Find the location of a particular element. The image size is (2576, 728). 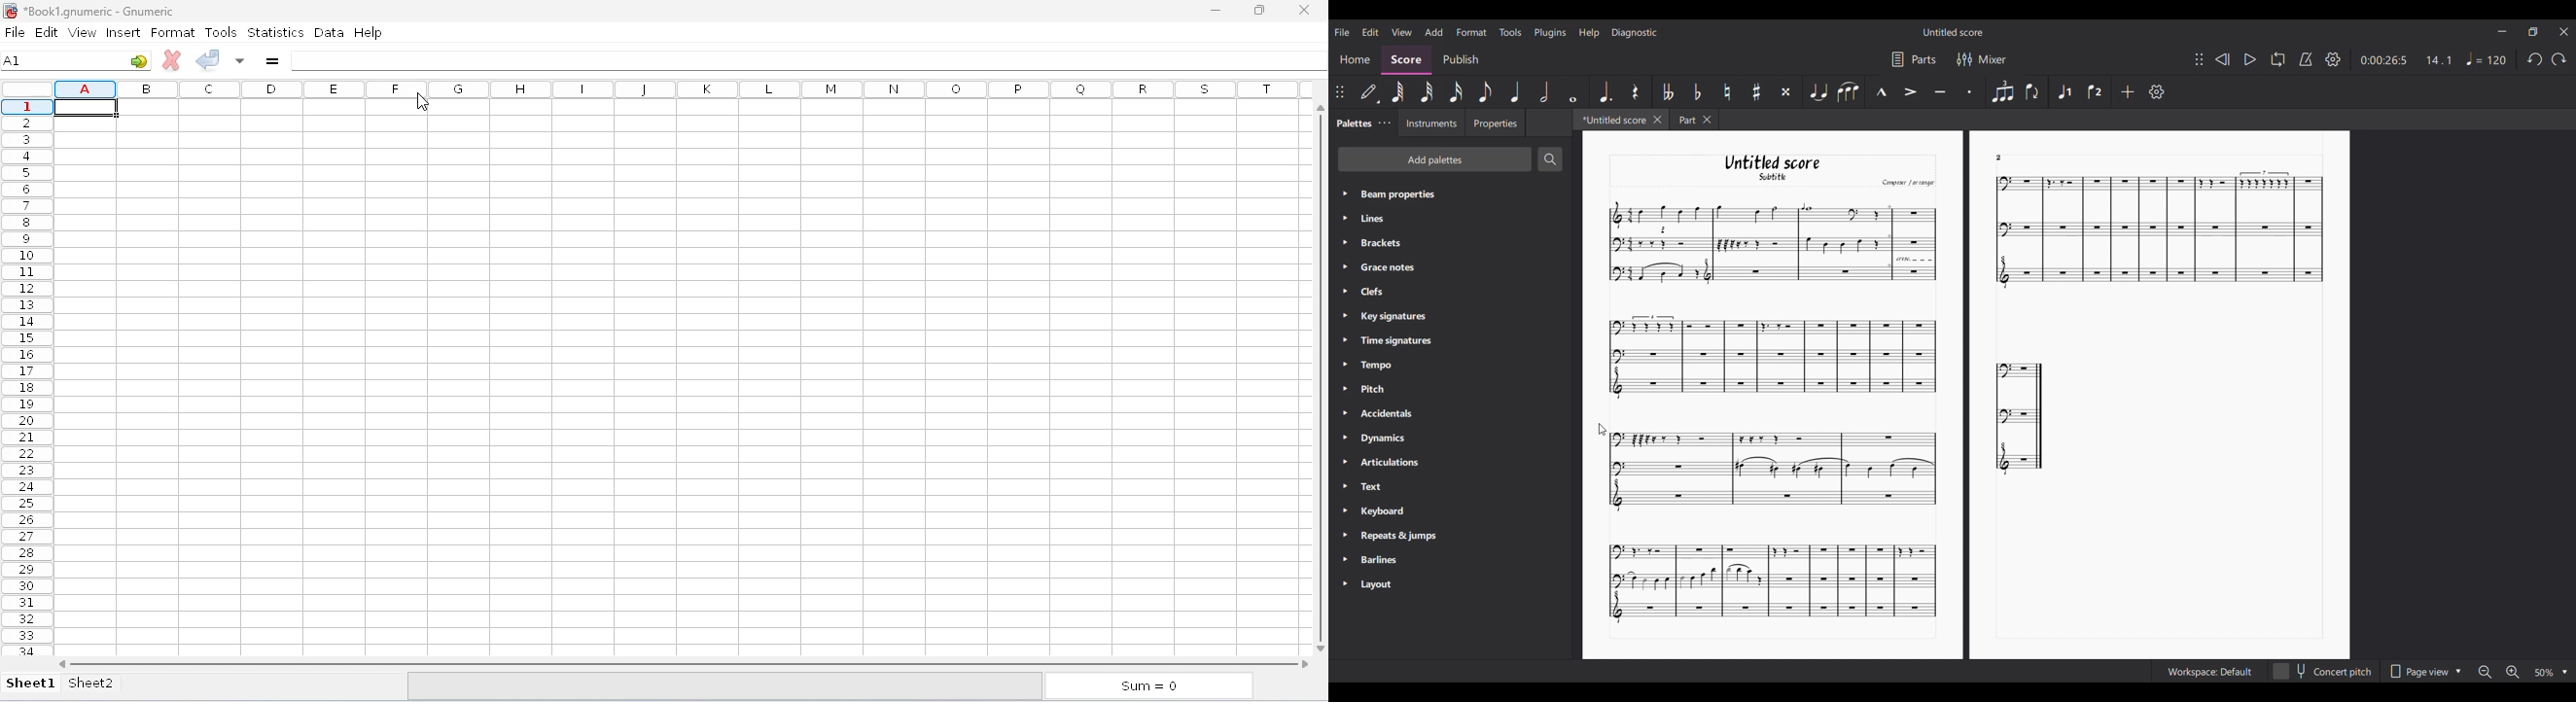

Loop playback is located at coordinates (2278, 58).